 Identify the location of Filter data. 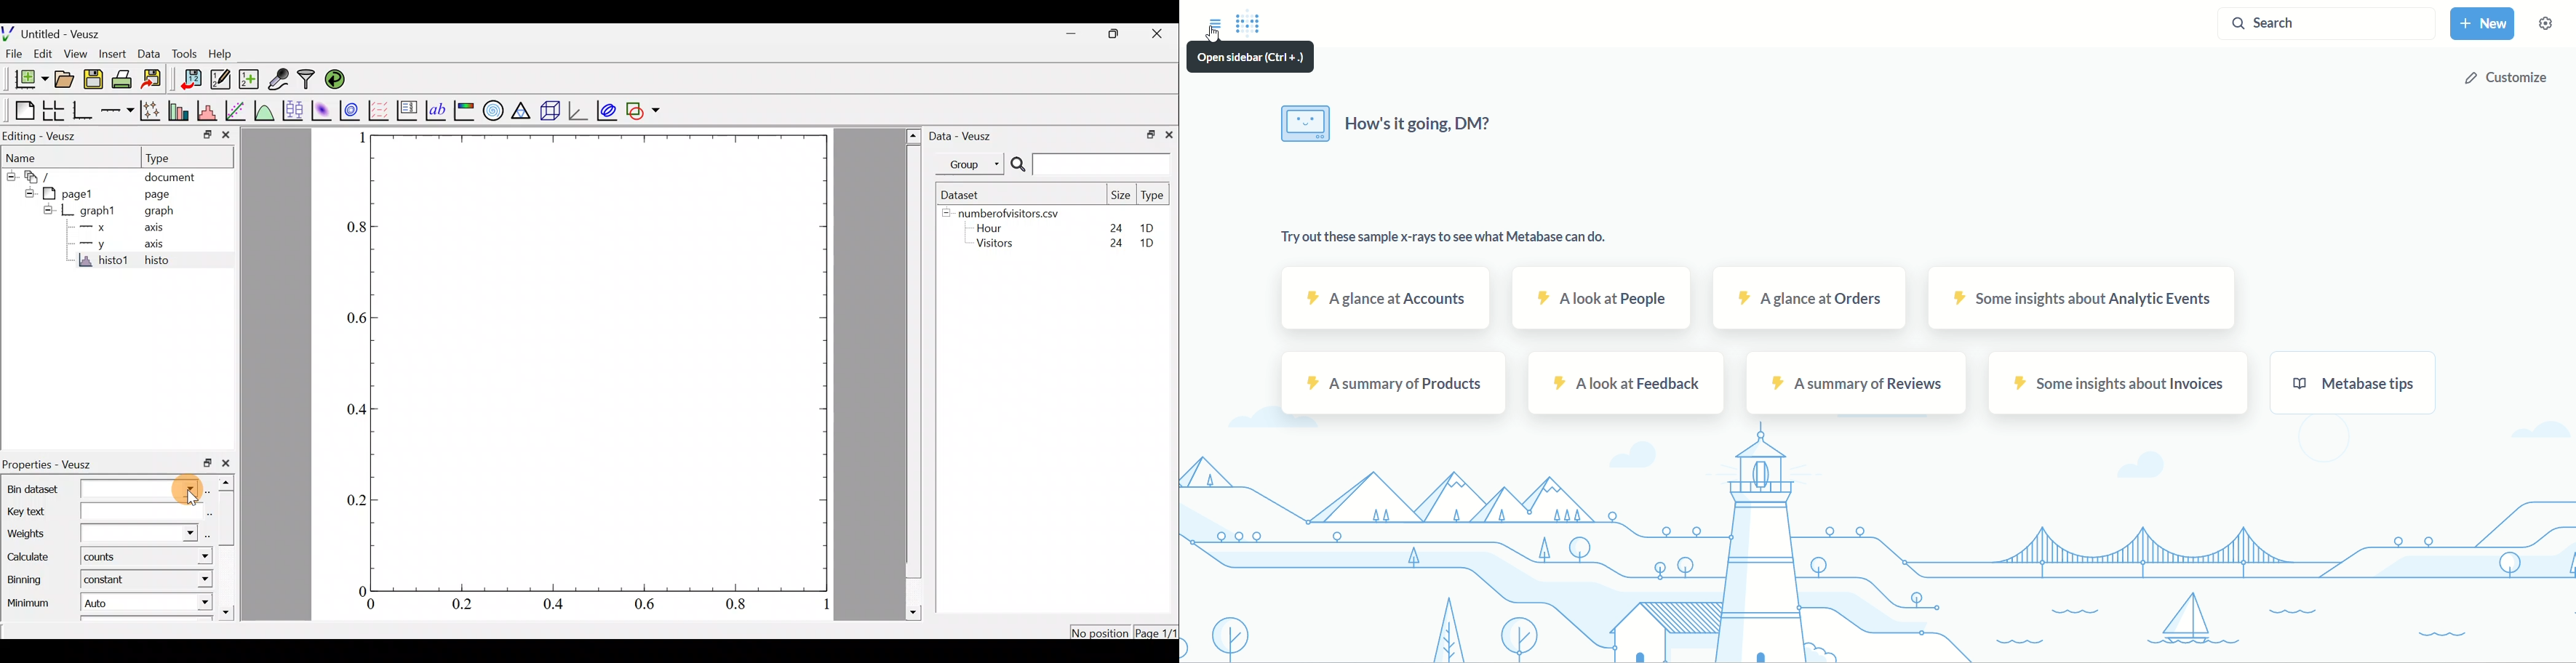
(307, 79).